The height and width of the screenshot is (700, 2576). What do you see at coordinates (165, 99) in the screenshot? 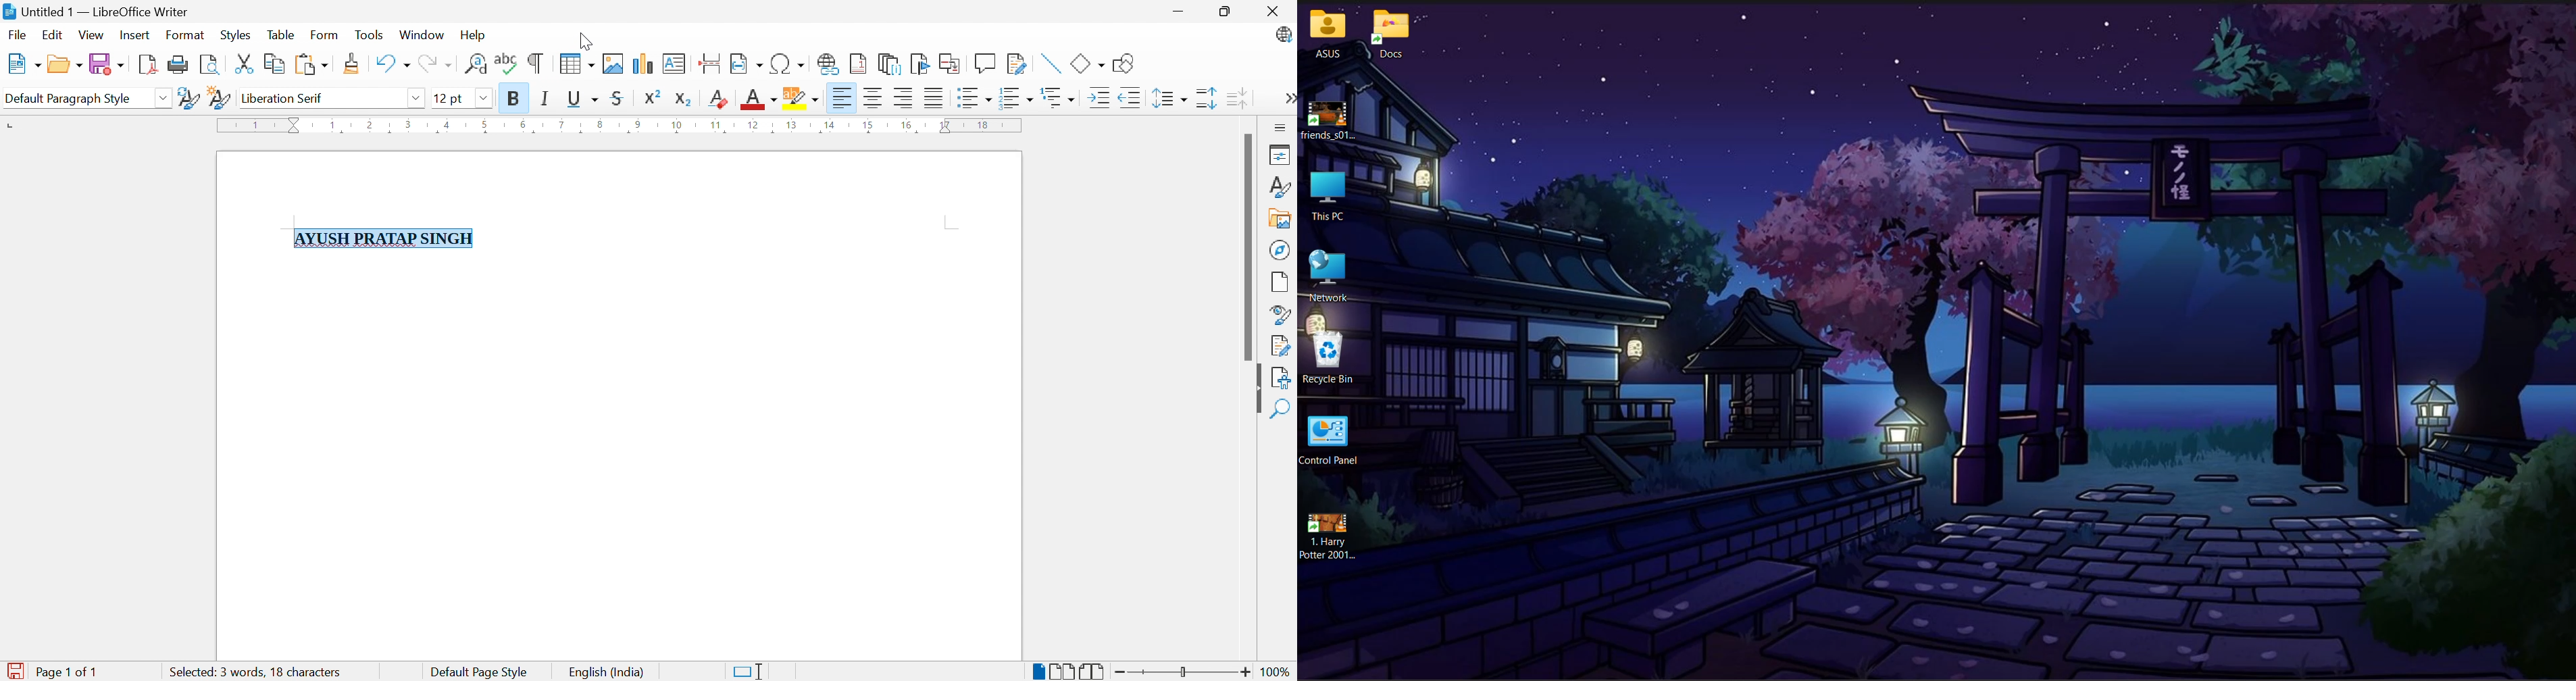
I see `Drop Down` at bounding box center [165, 99].